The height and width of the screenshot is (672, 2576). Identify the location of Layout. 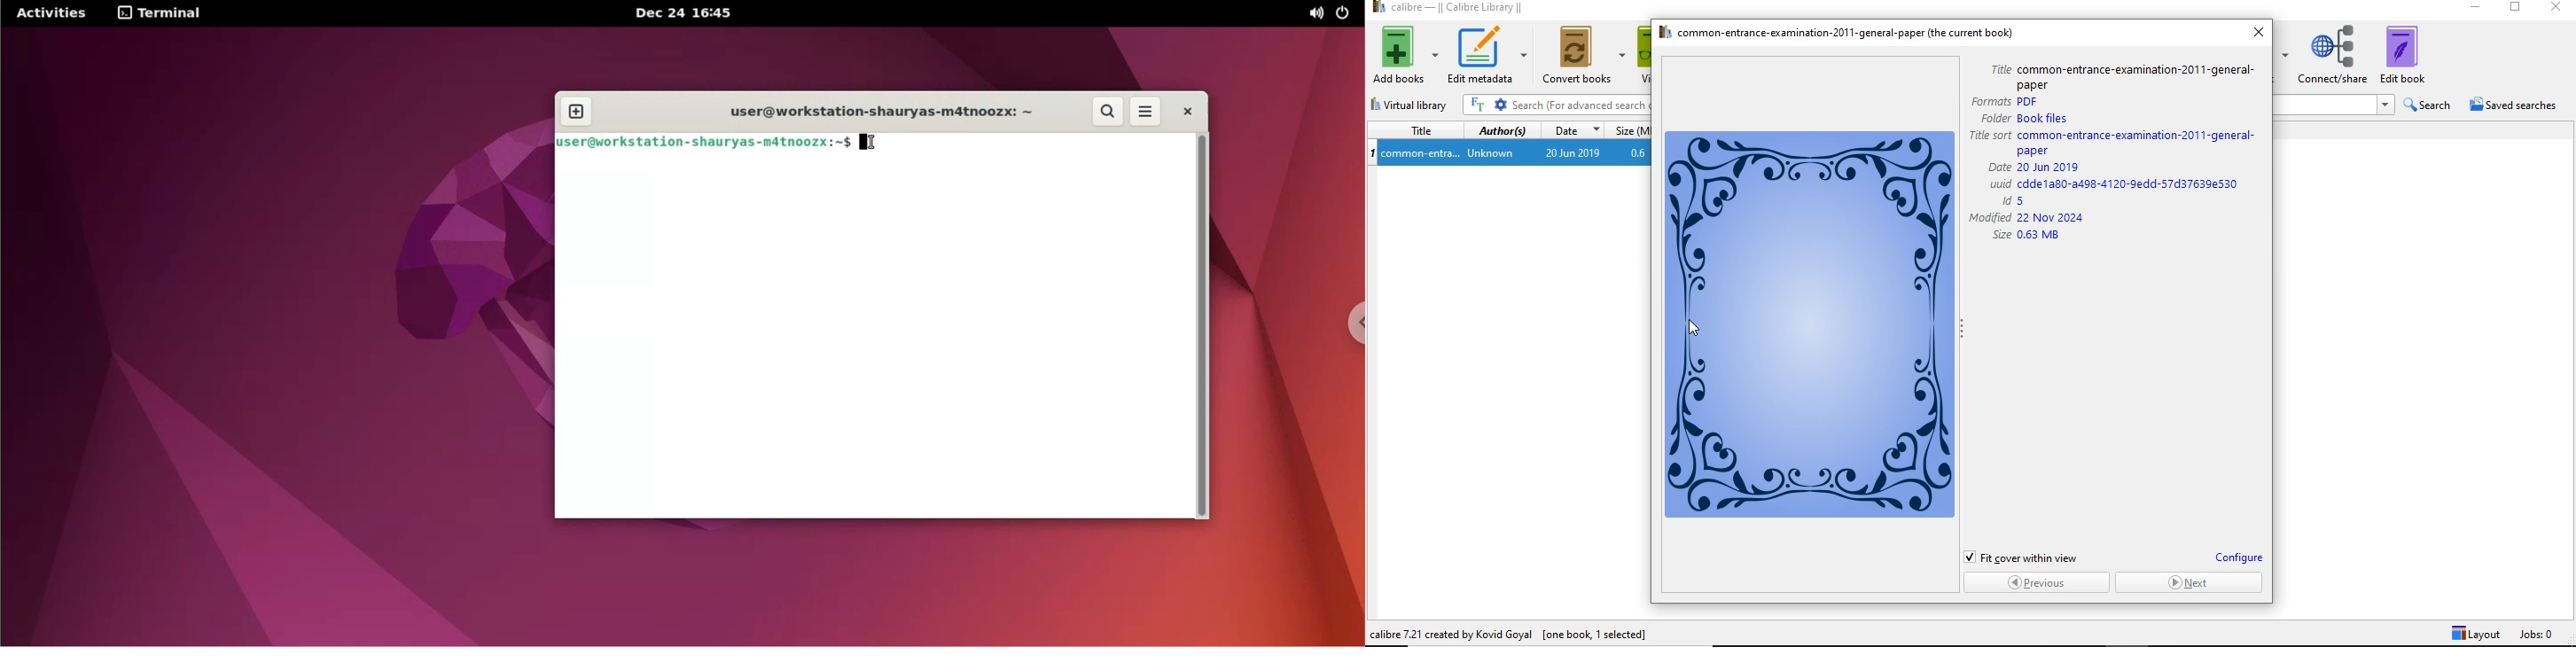
(2473, 635).